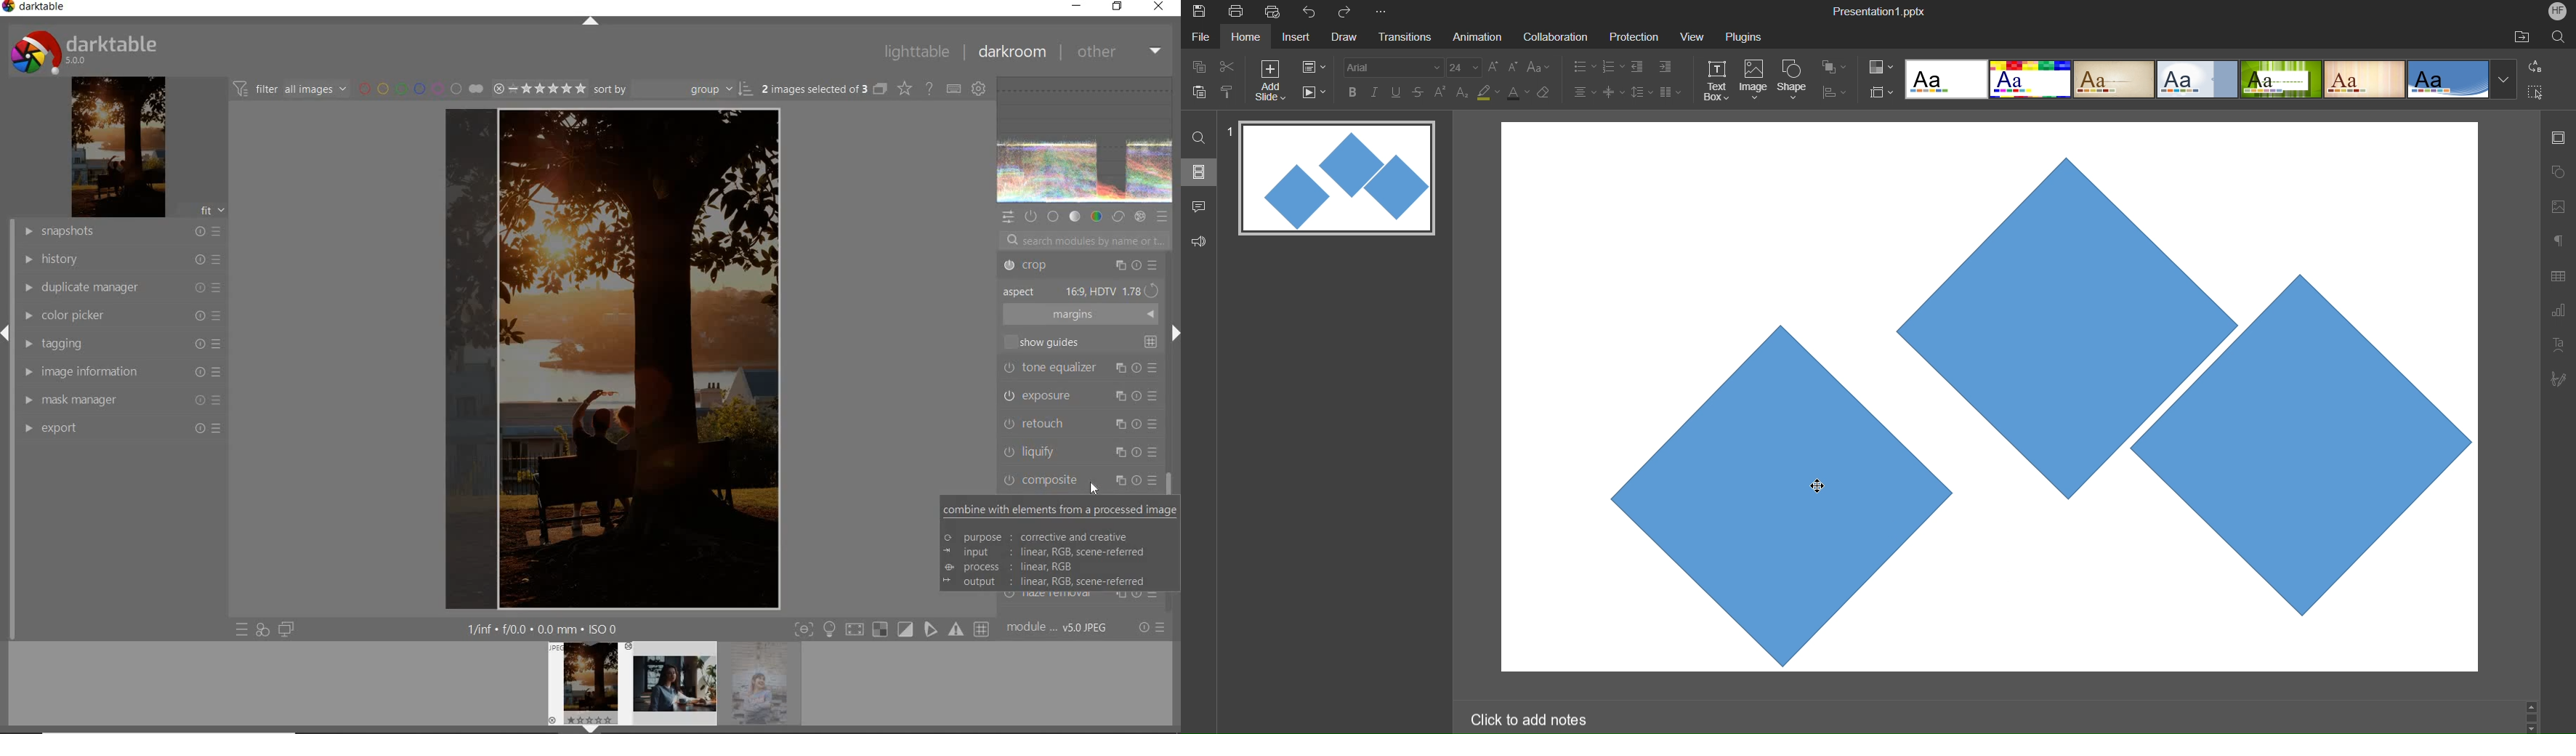  I want to click on mask manager, so click(121, 399).